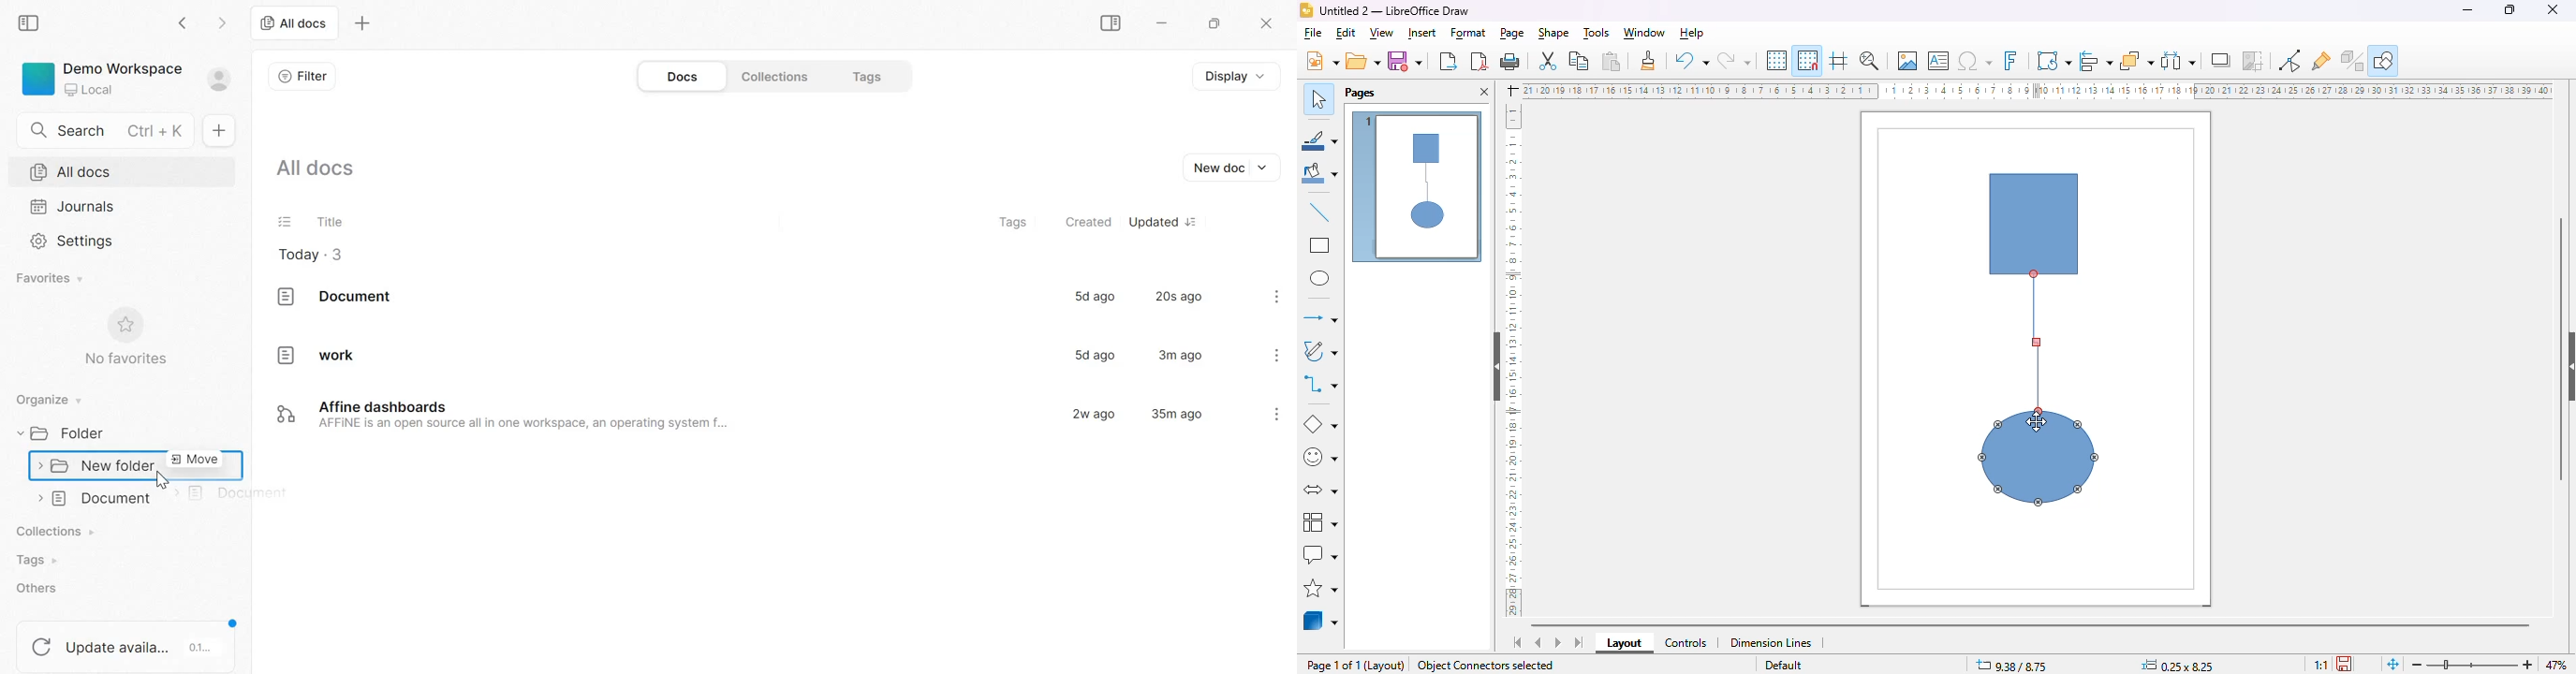  Describe the element at coordinates (1095, 295) in the screenshot. I see `5d ago` at that location.